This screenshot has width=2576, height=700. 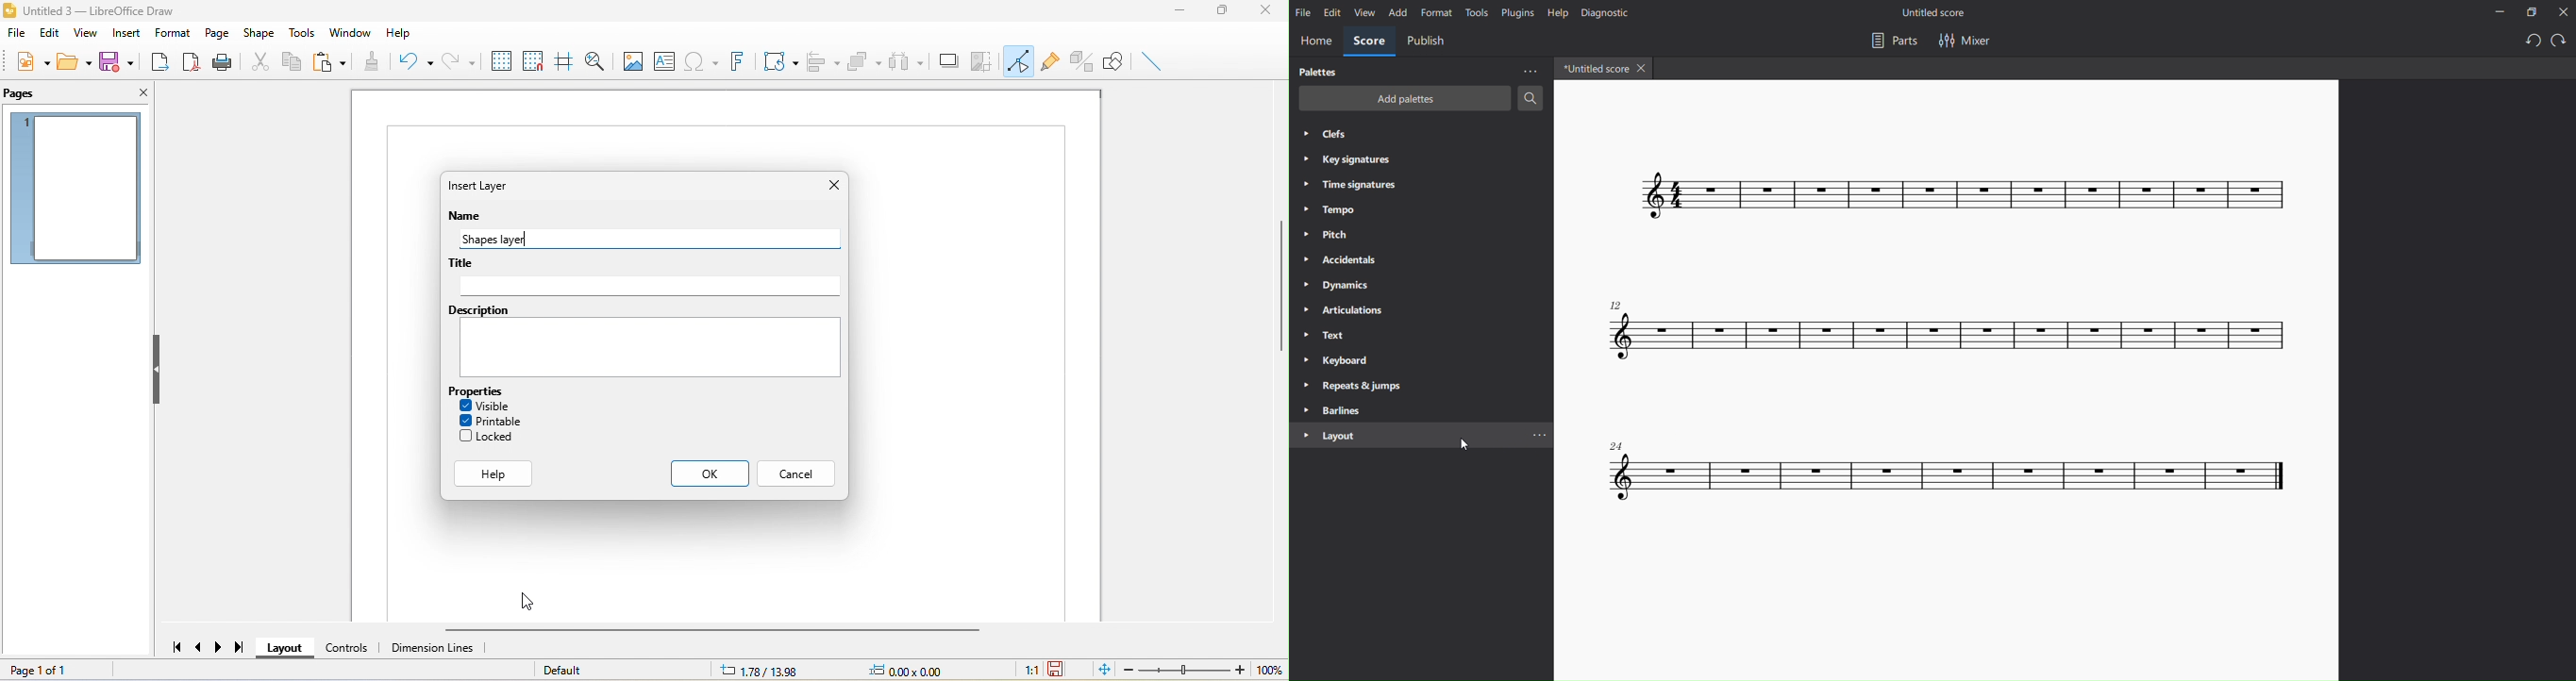 What do you see at coordinates (371, 62) in the screenshot?
I see `clone formatting` at bounding box center [371, 62].